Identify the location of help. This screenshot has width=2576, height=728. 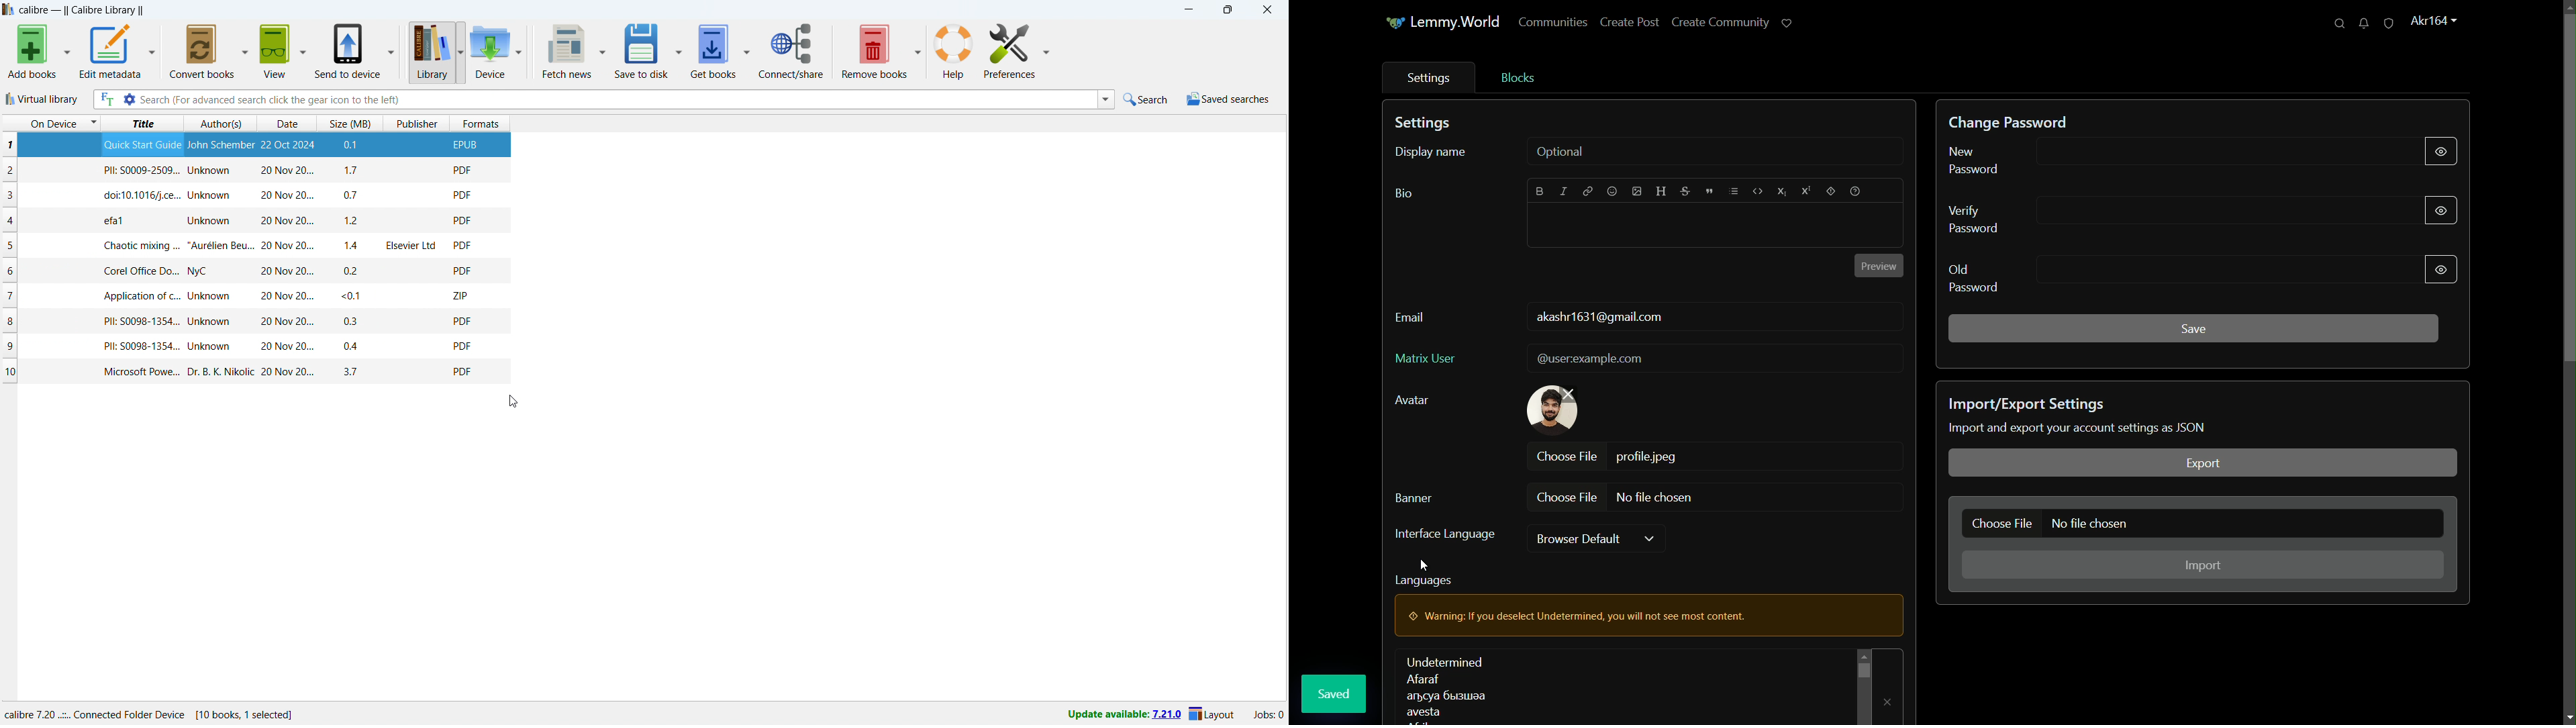
(954, 52).